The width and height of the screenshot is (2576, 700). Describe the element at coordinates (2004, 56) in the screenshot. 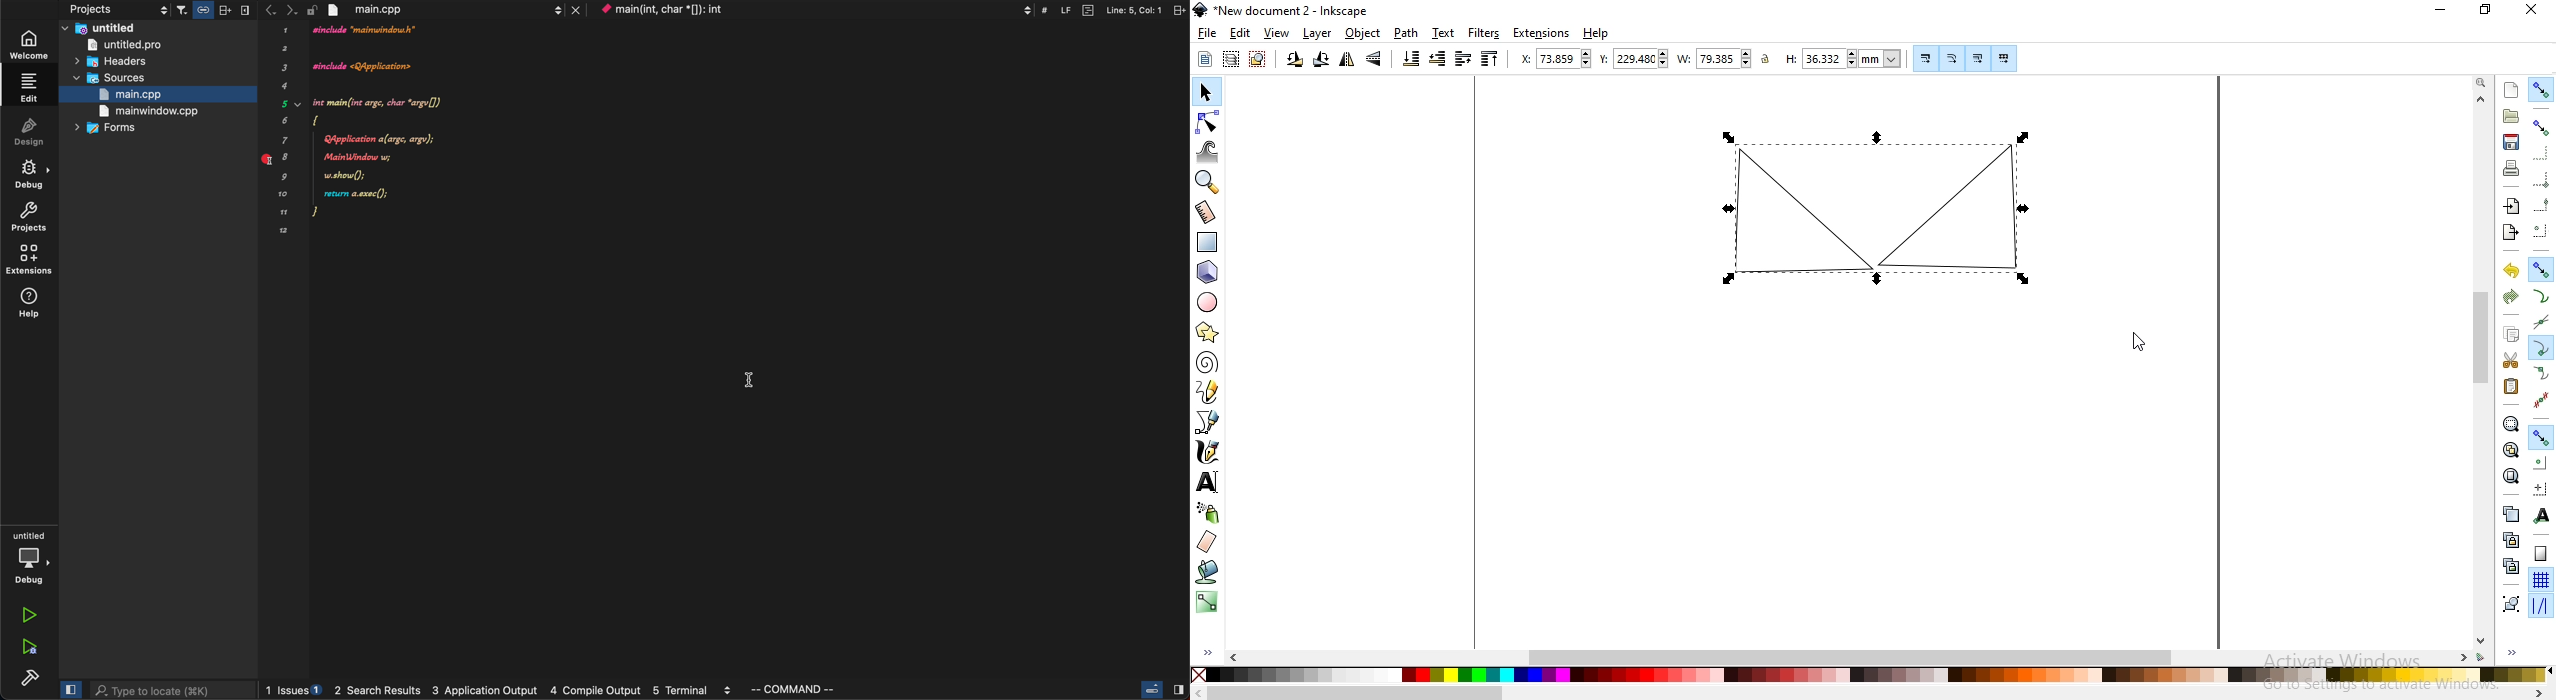

I see `move patterns along with objects` at that location.